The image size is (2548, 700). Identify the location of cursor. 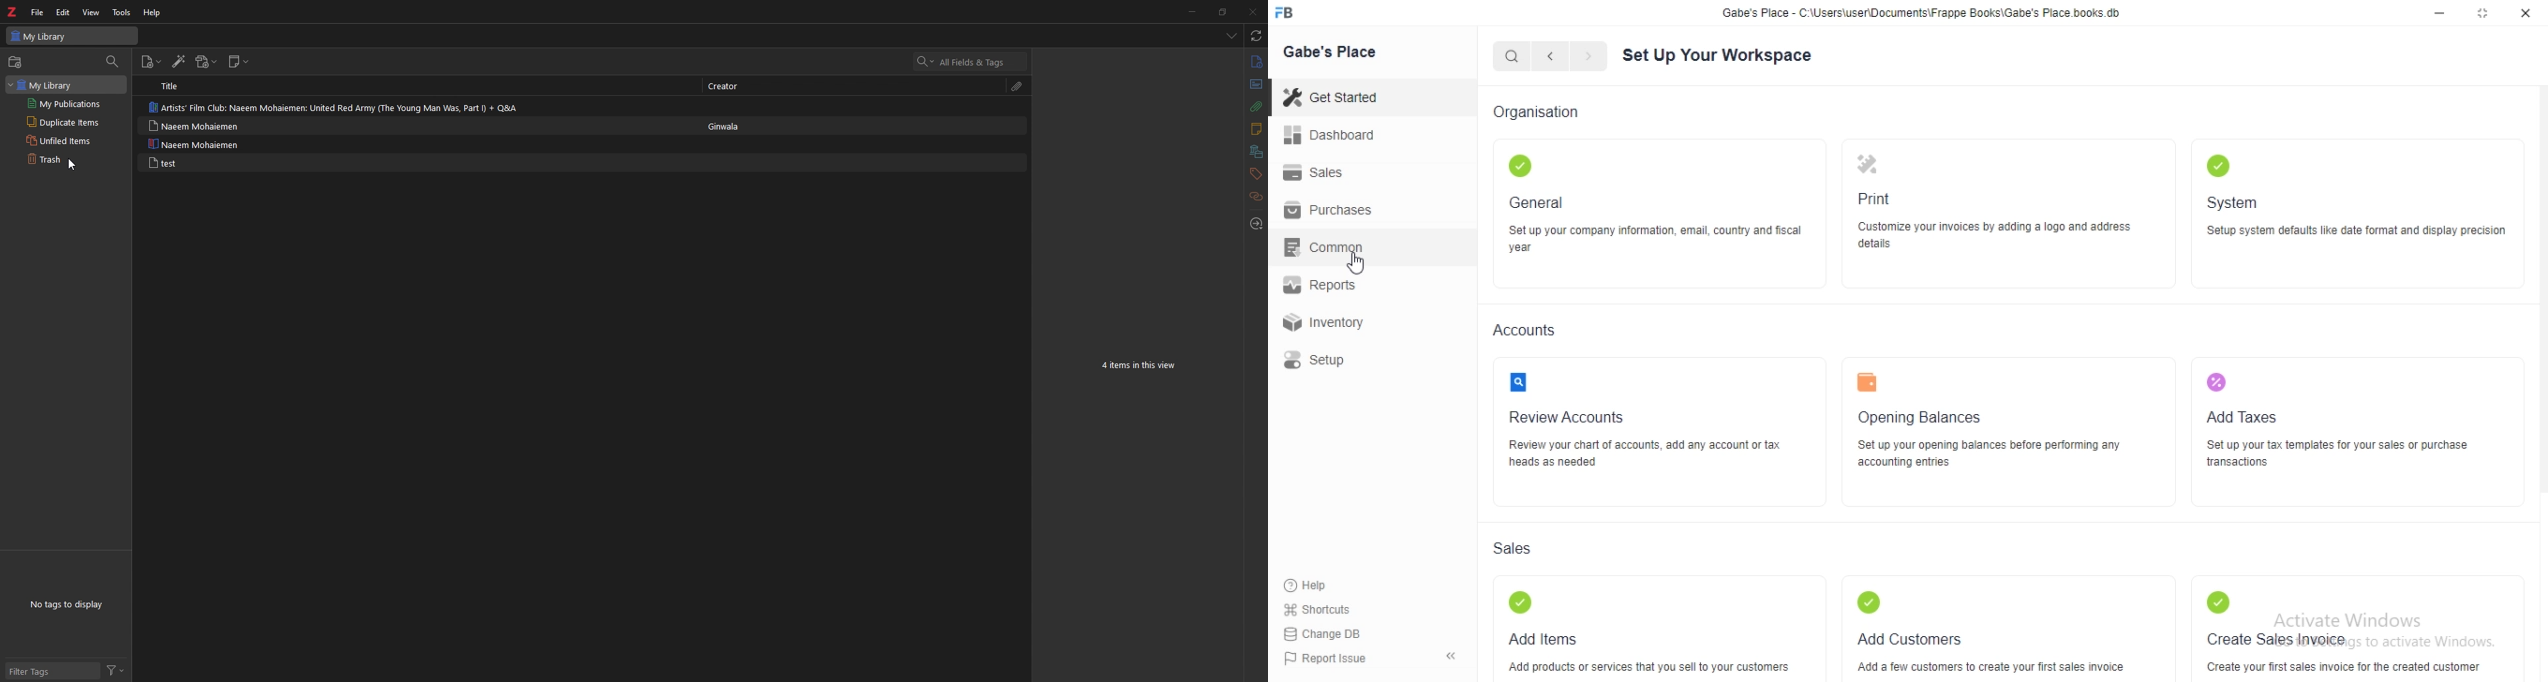
(1358, 263).